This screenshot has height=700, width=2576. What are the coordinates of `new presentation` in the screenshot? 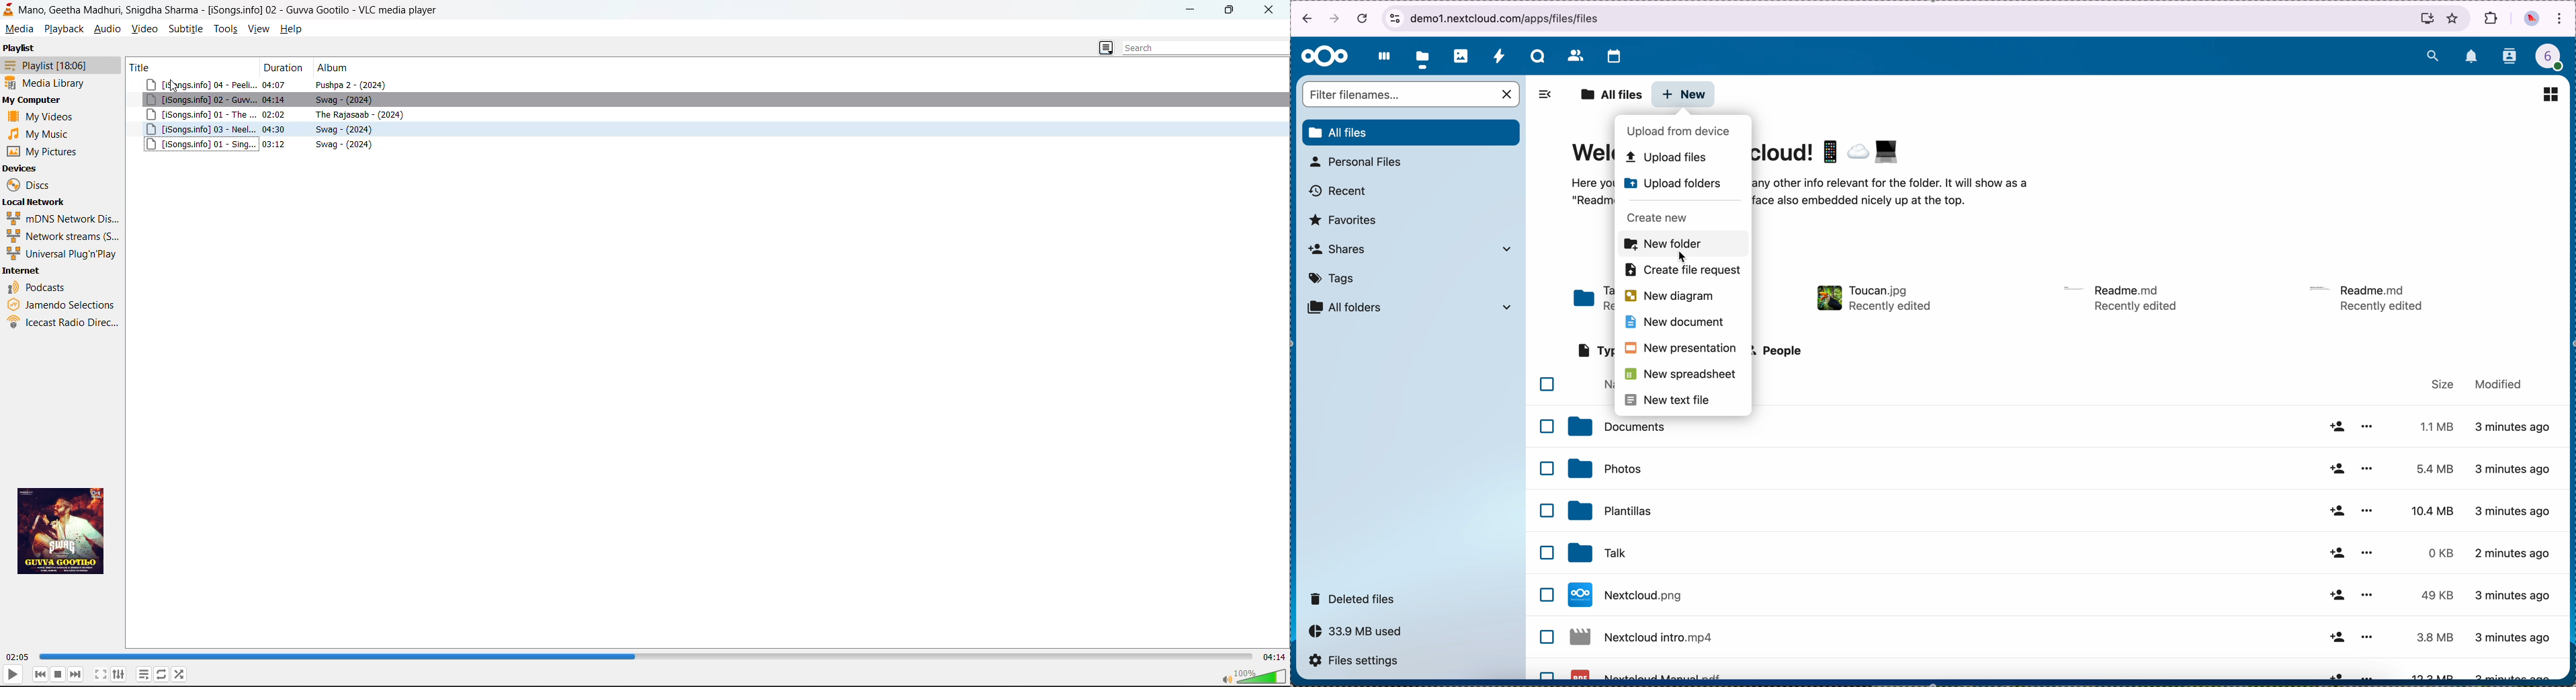 It's located at (1680, 349).